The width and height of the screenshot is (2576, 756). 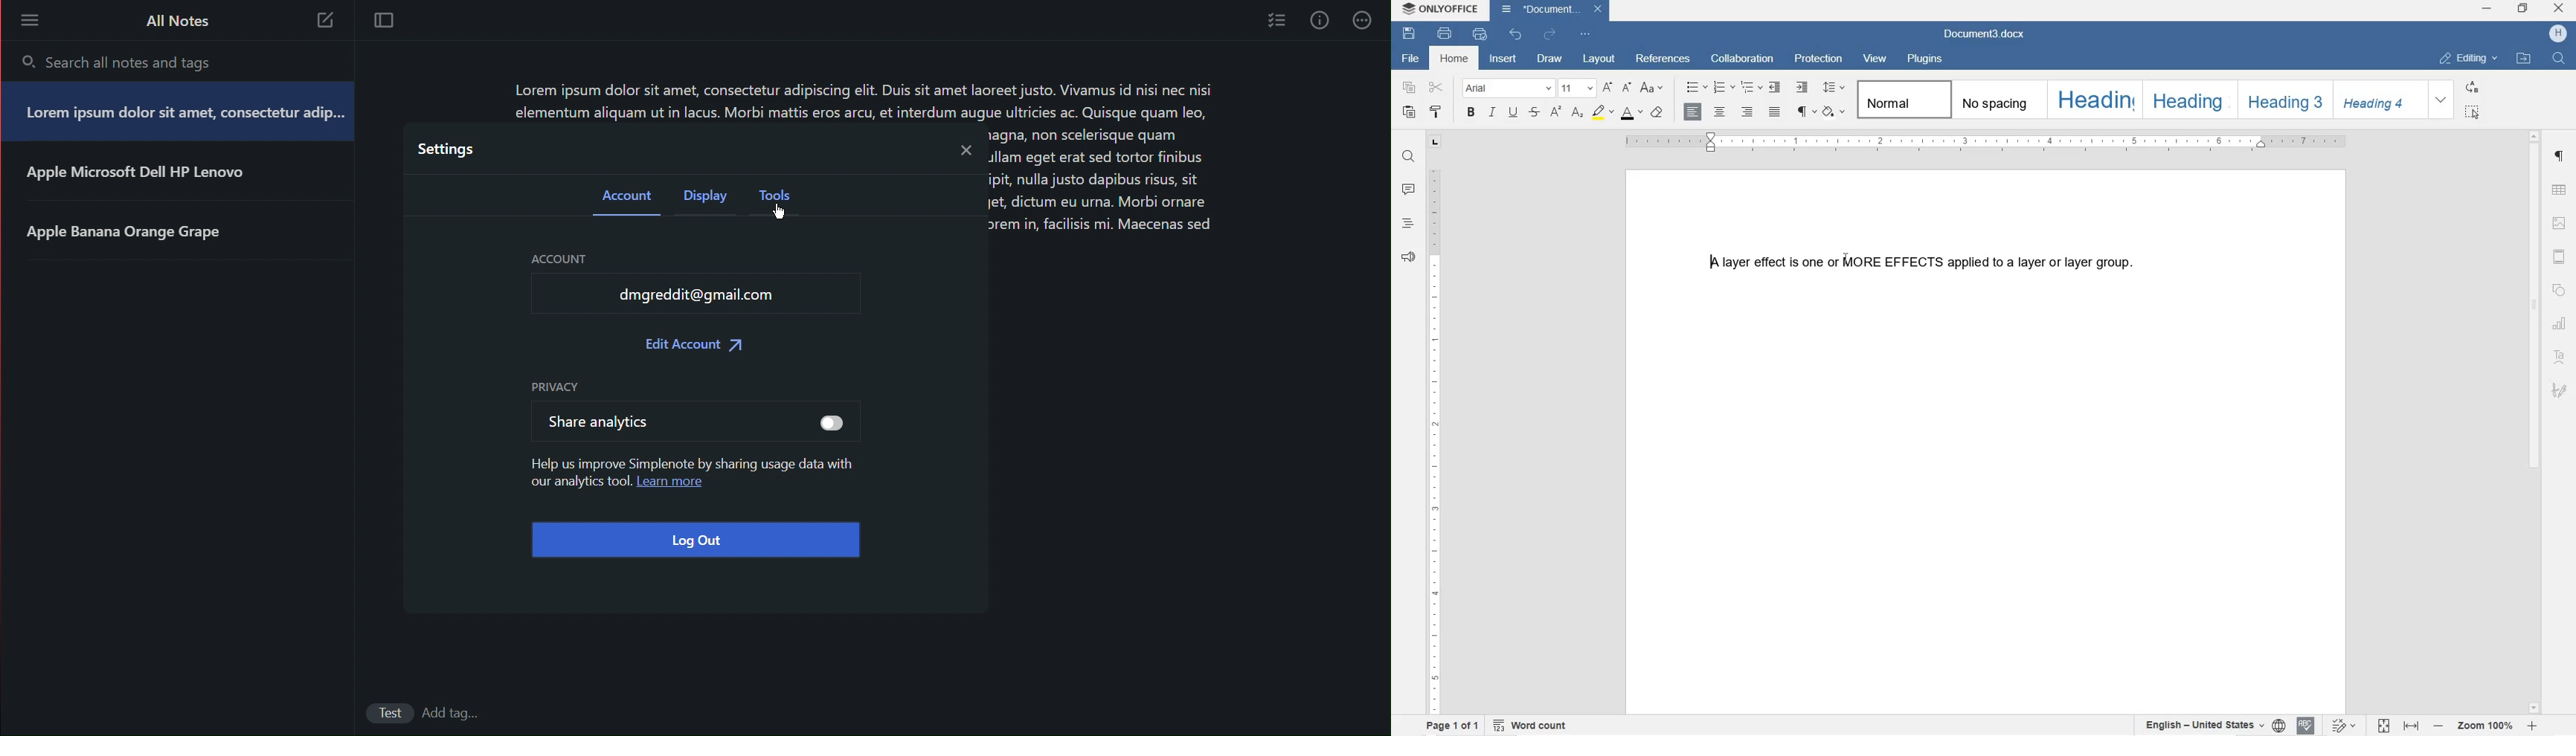 What do you see at coordinates (1275, 22) in the screenshot?
I see `Checklist` at bounding box center [1275, 22].